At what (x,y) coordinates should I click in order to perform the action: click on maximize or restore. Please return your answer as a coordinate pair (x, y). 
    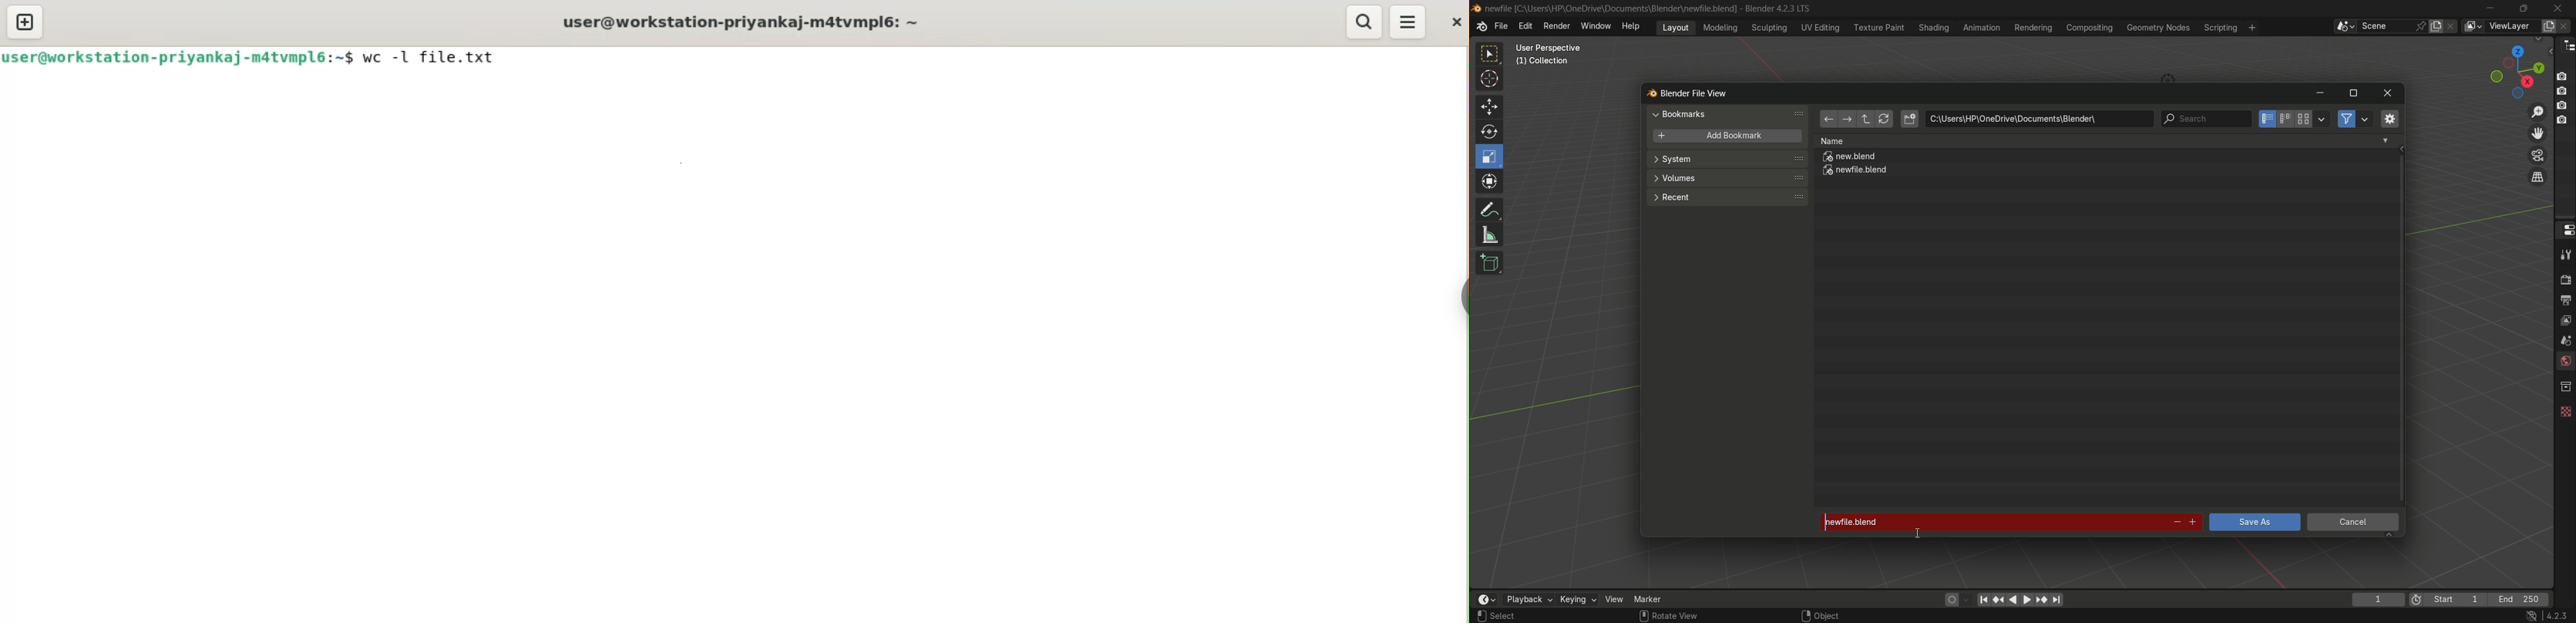
    Looking at the image, I should click on (2523, 7).